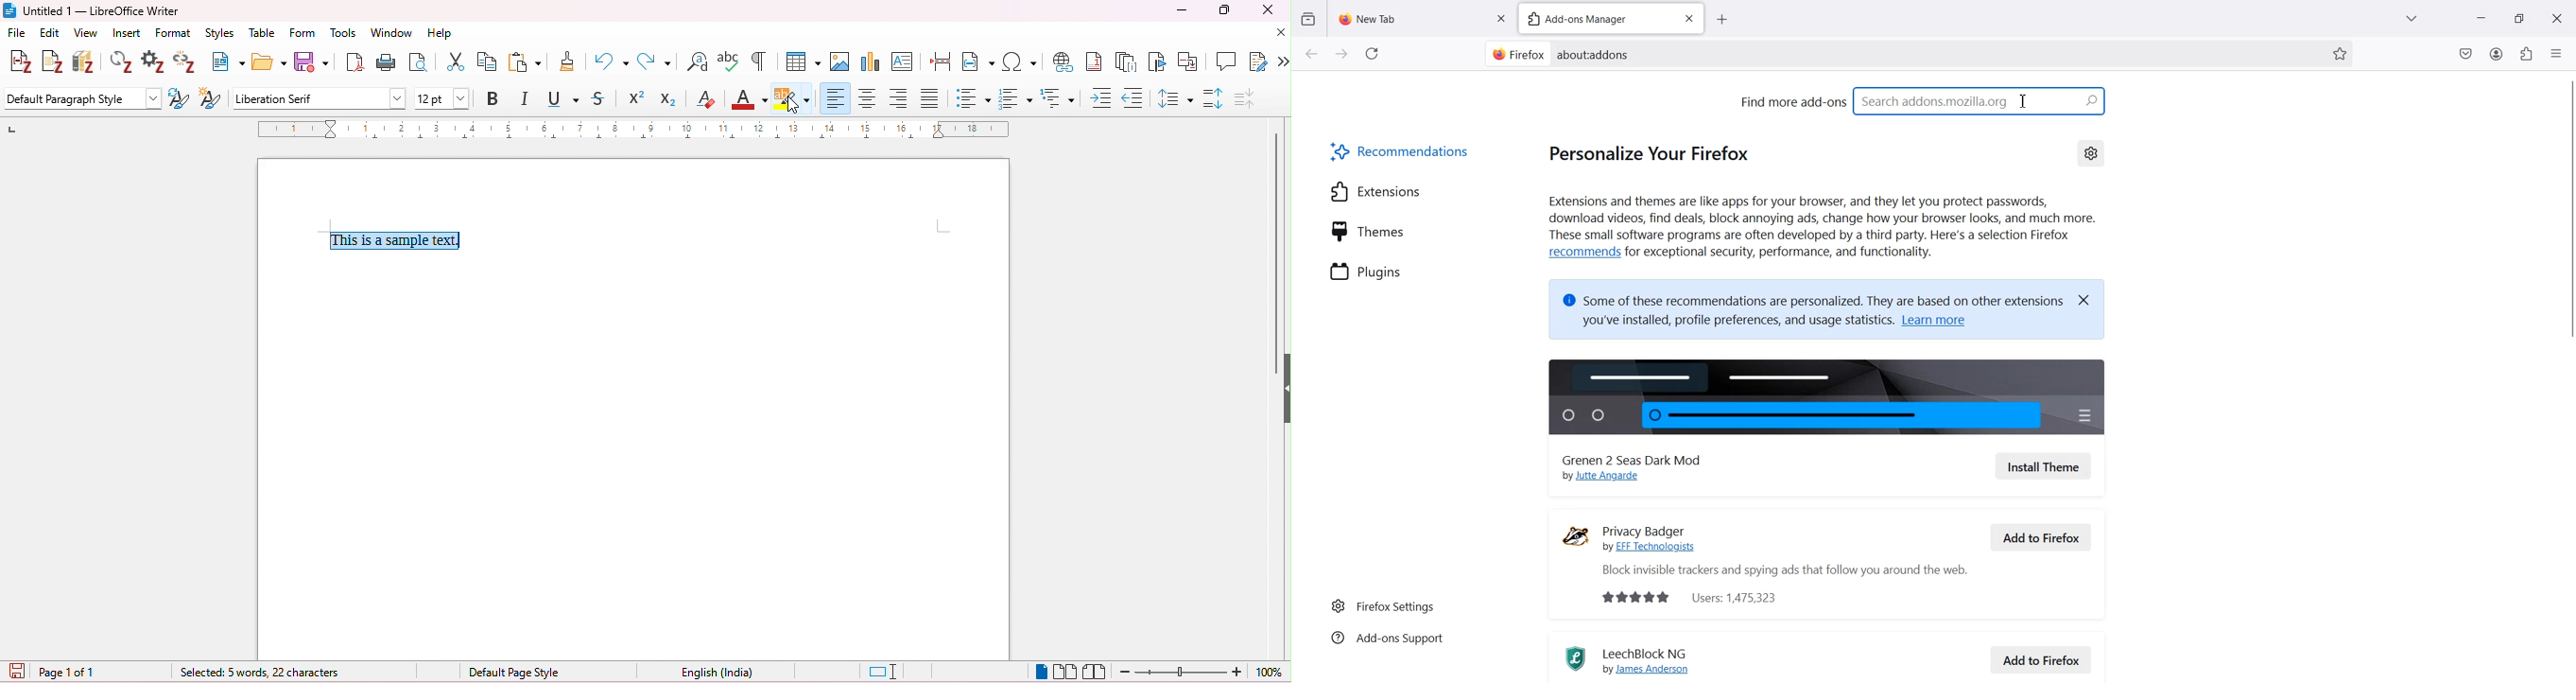  What do you see at coordinates (792, 108) in the screenshot?
I see `cursor` at bounding box center [792, 108].